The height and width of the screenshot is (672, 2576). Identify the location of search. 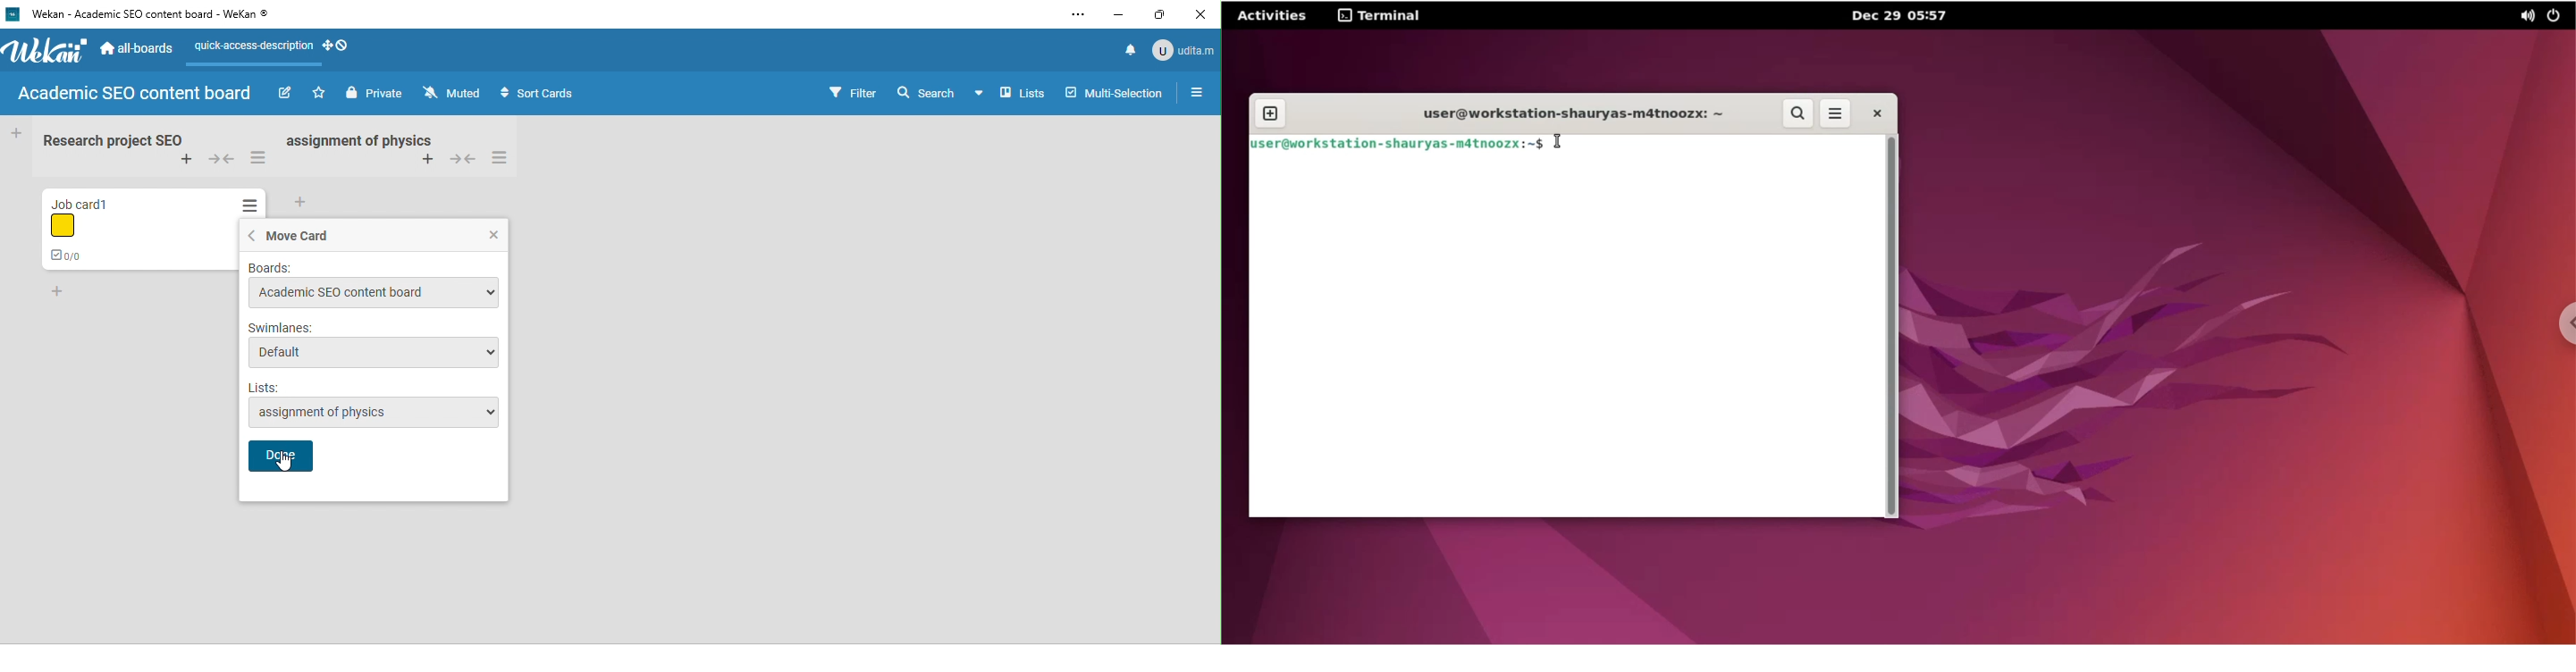
(923, 92).